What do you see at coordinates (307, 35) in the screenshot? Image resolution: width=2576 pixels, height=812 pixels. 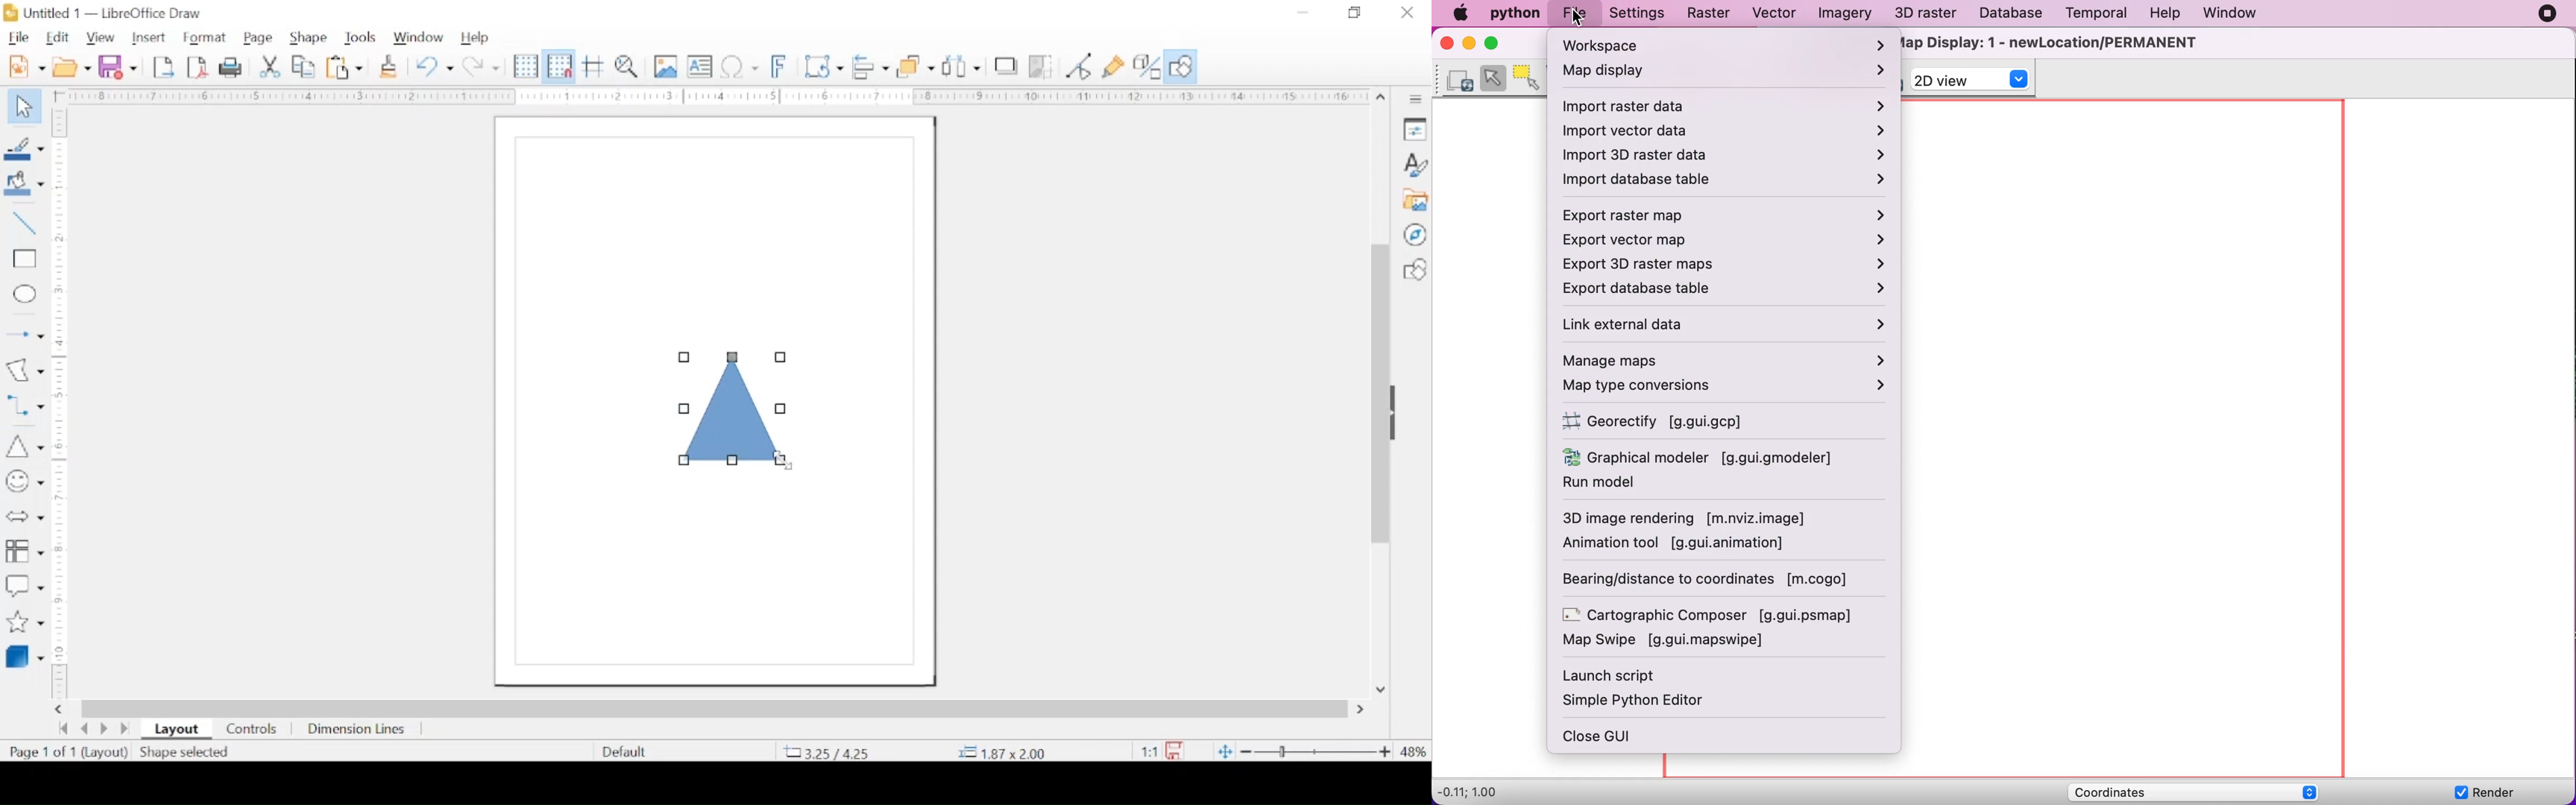 I see `shape` at bounding box center [307, 35].